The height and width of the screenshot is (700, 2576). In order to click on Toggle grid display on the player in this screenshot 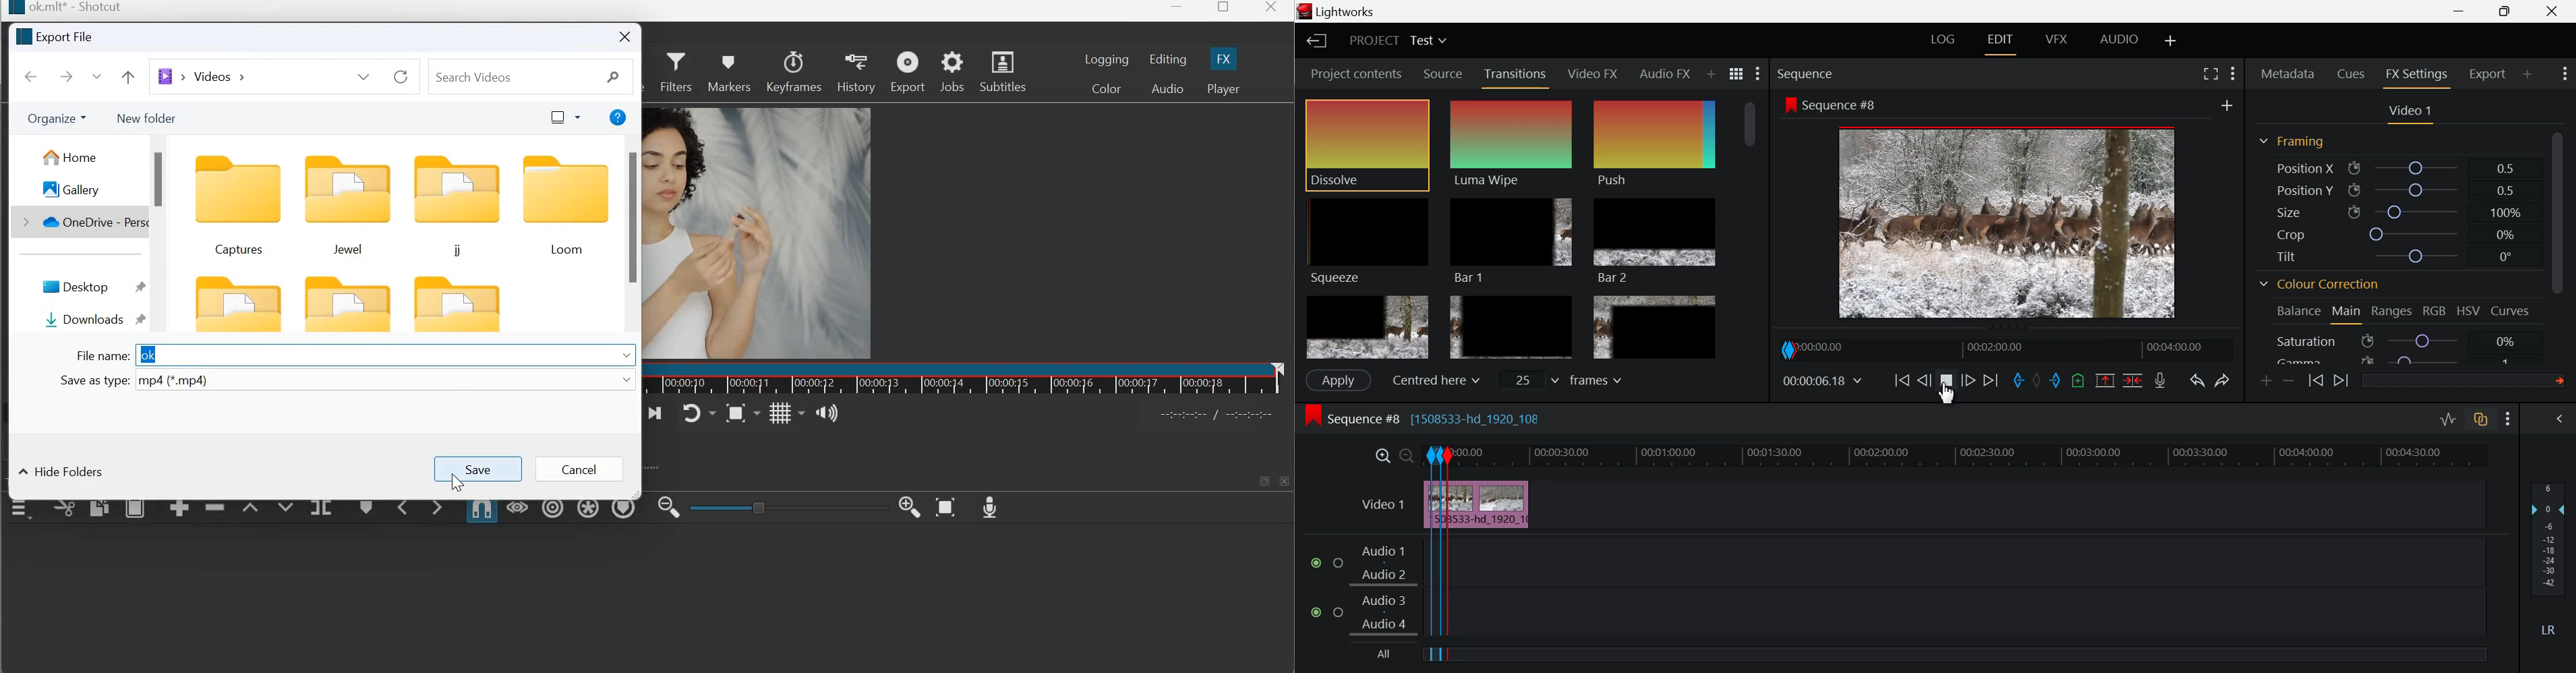, I will do `click(786, 412)`.